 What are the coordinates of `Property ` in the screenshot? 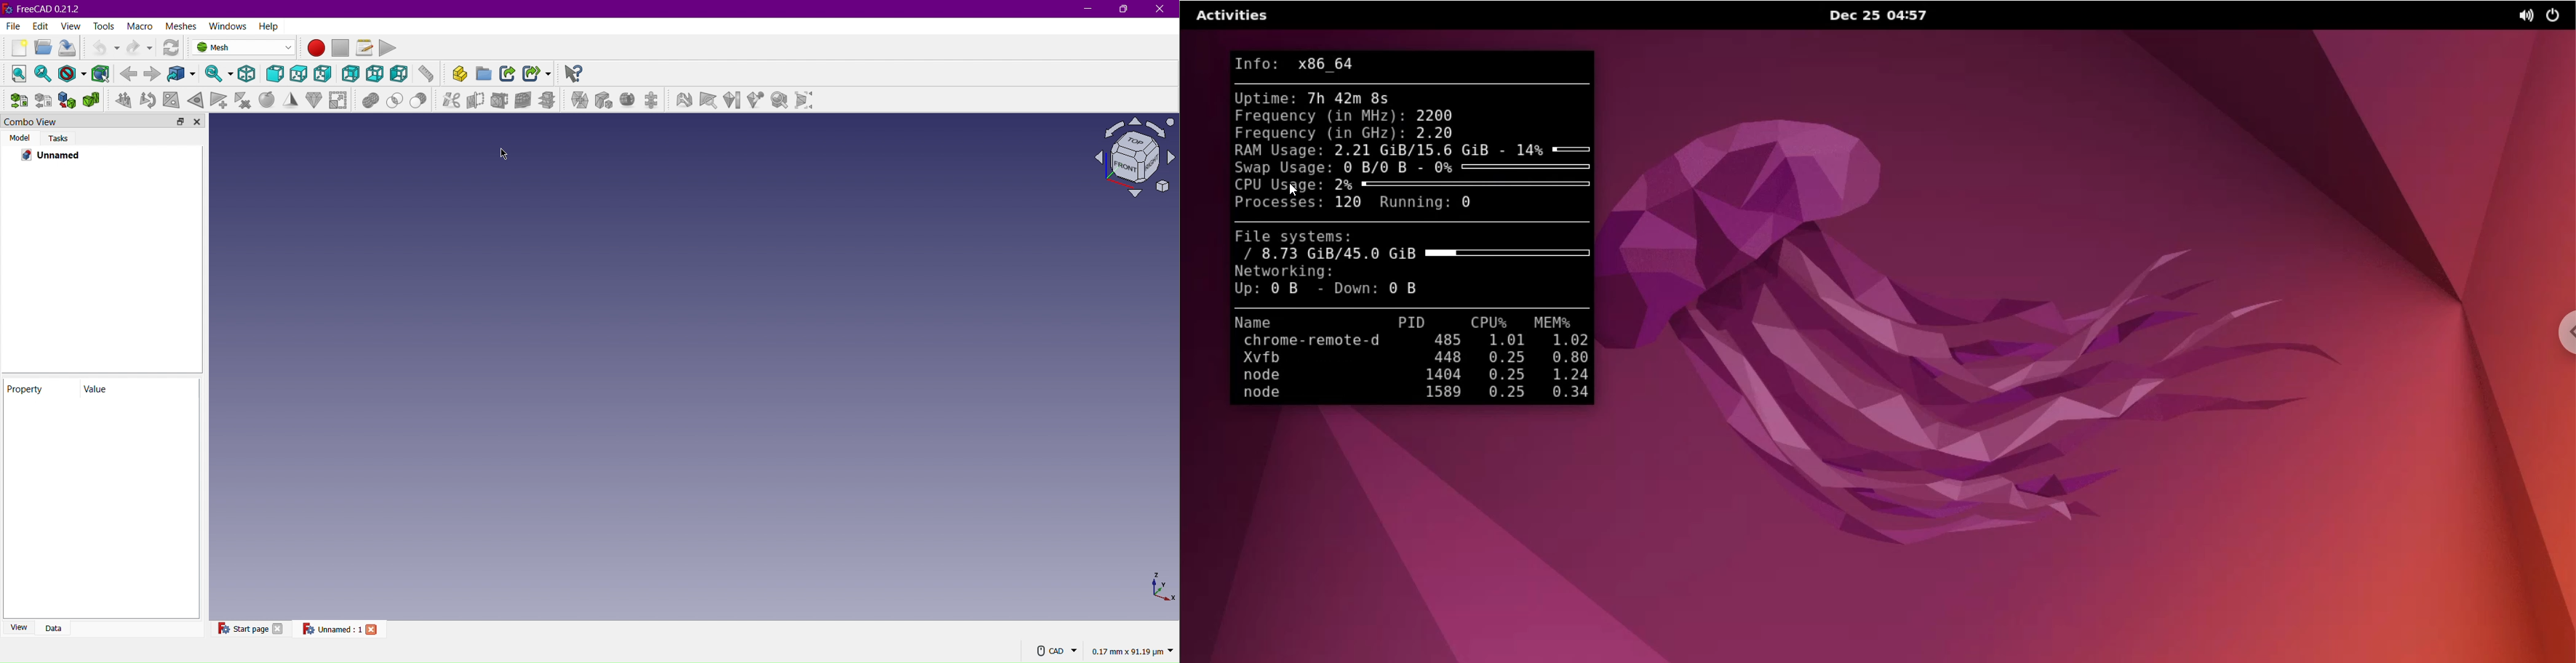 It's located at (41, 389).